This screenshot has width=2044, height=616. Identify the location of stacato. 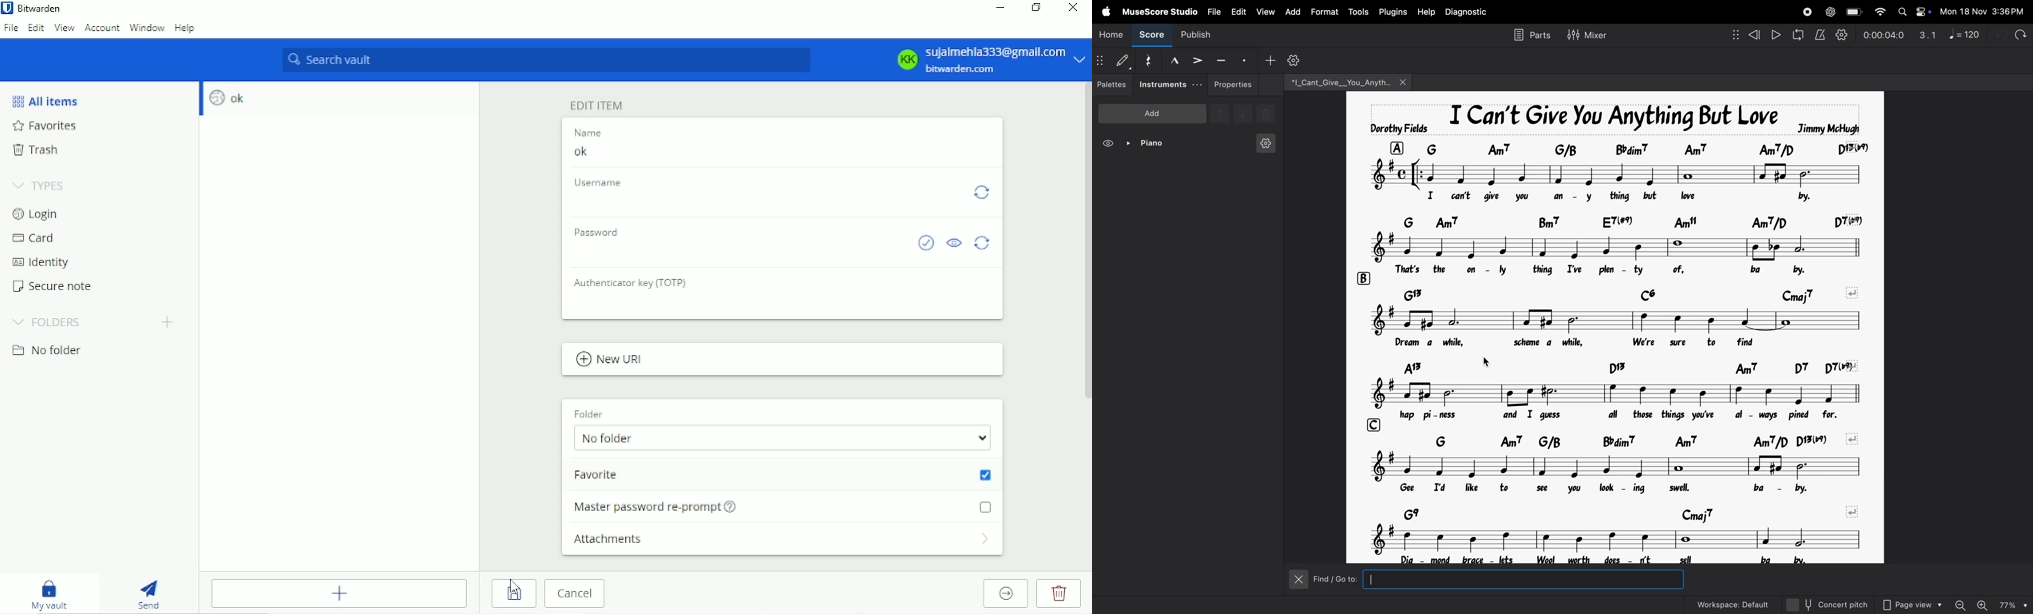
(1244, 60).